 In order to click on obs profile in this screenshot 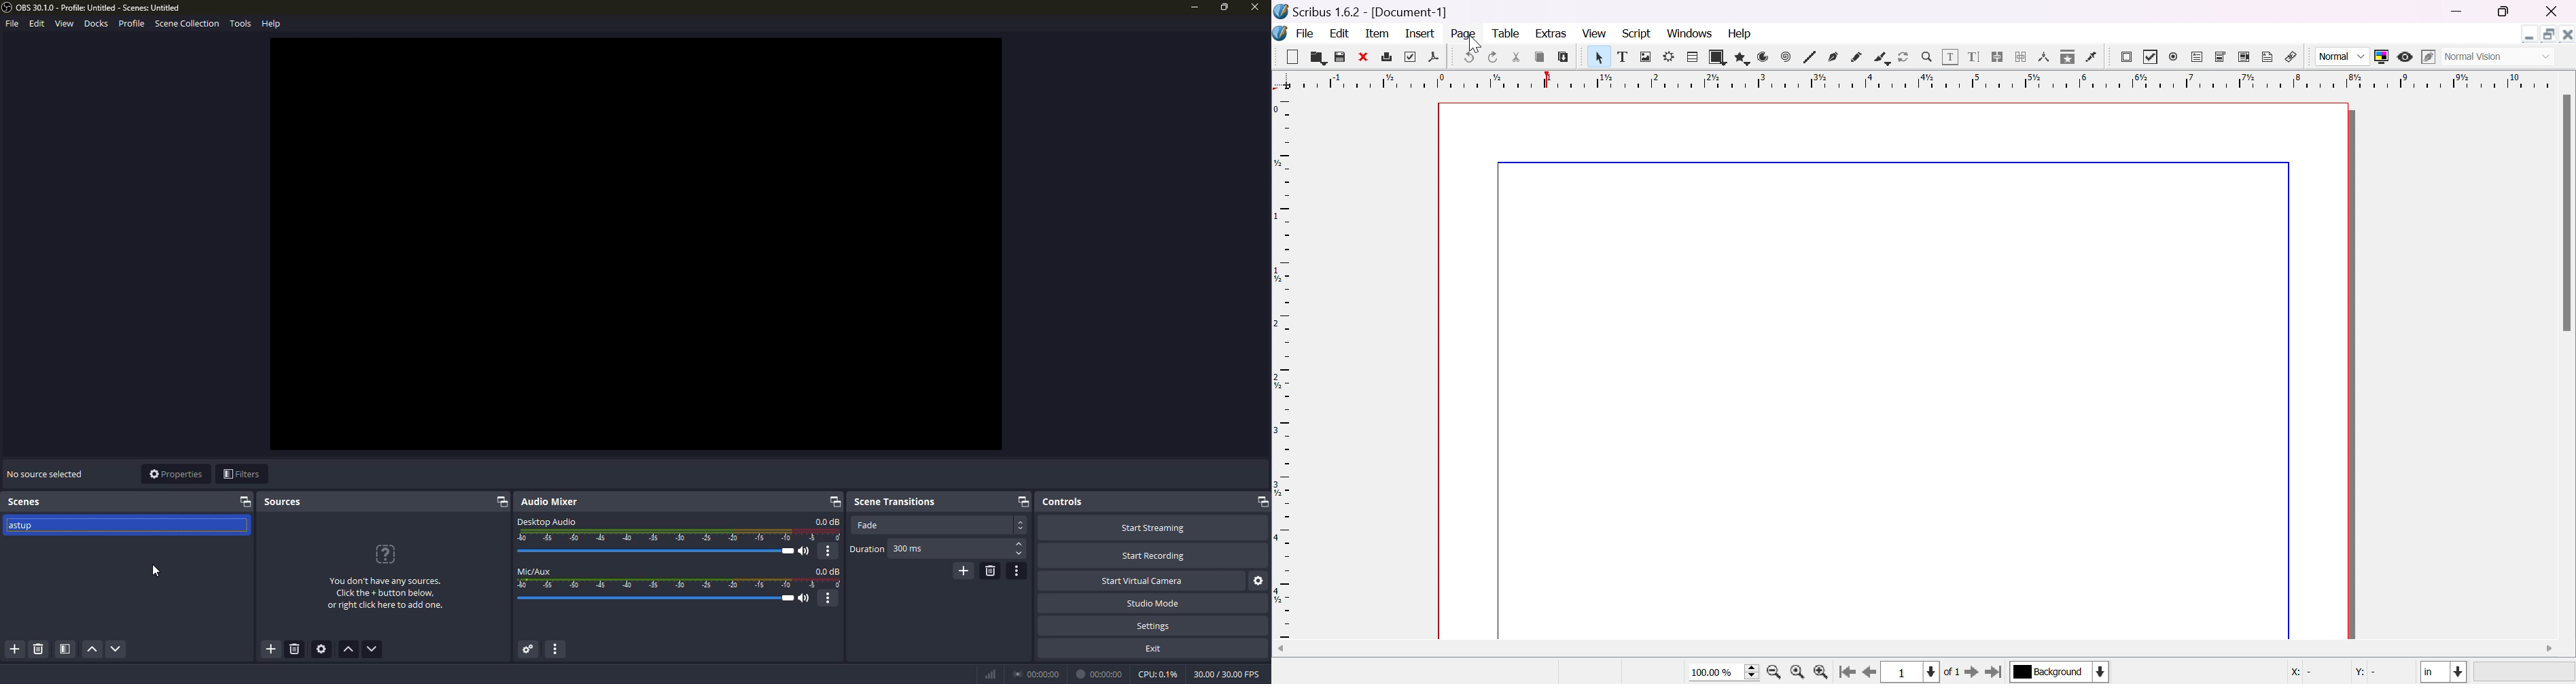, I will do `click(96, 7)`.